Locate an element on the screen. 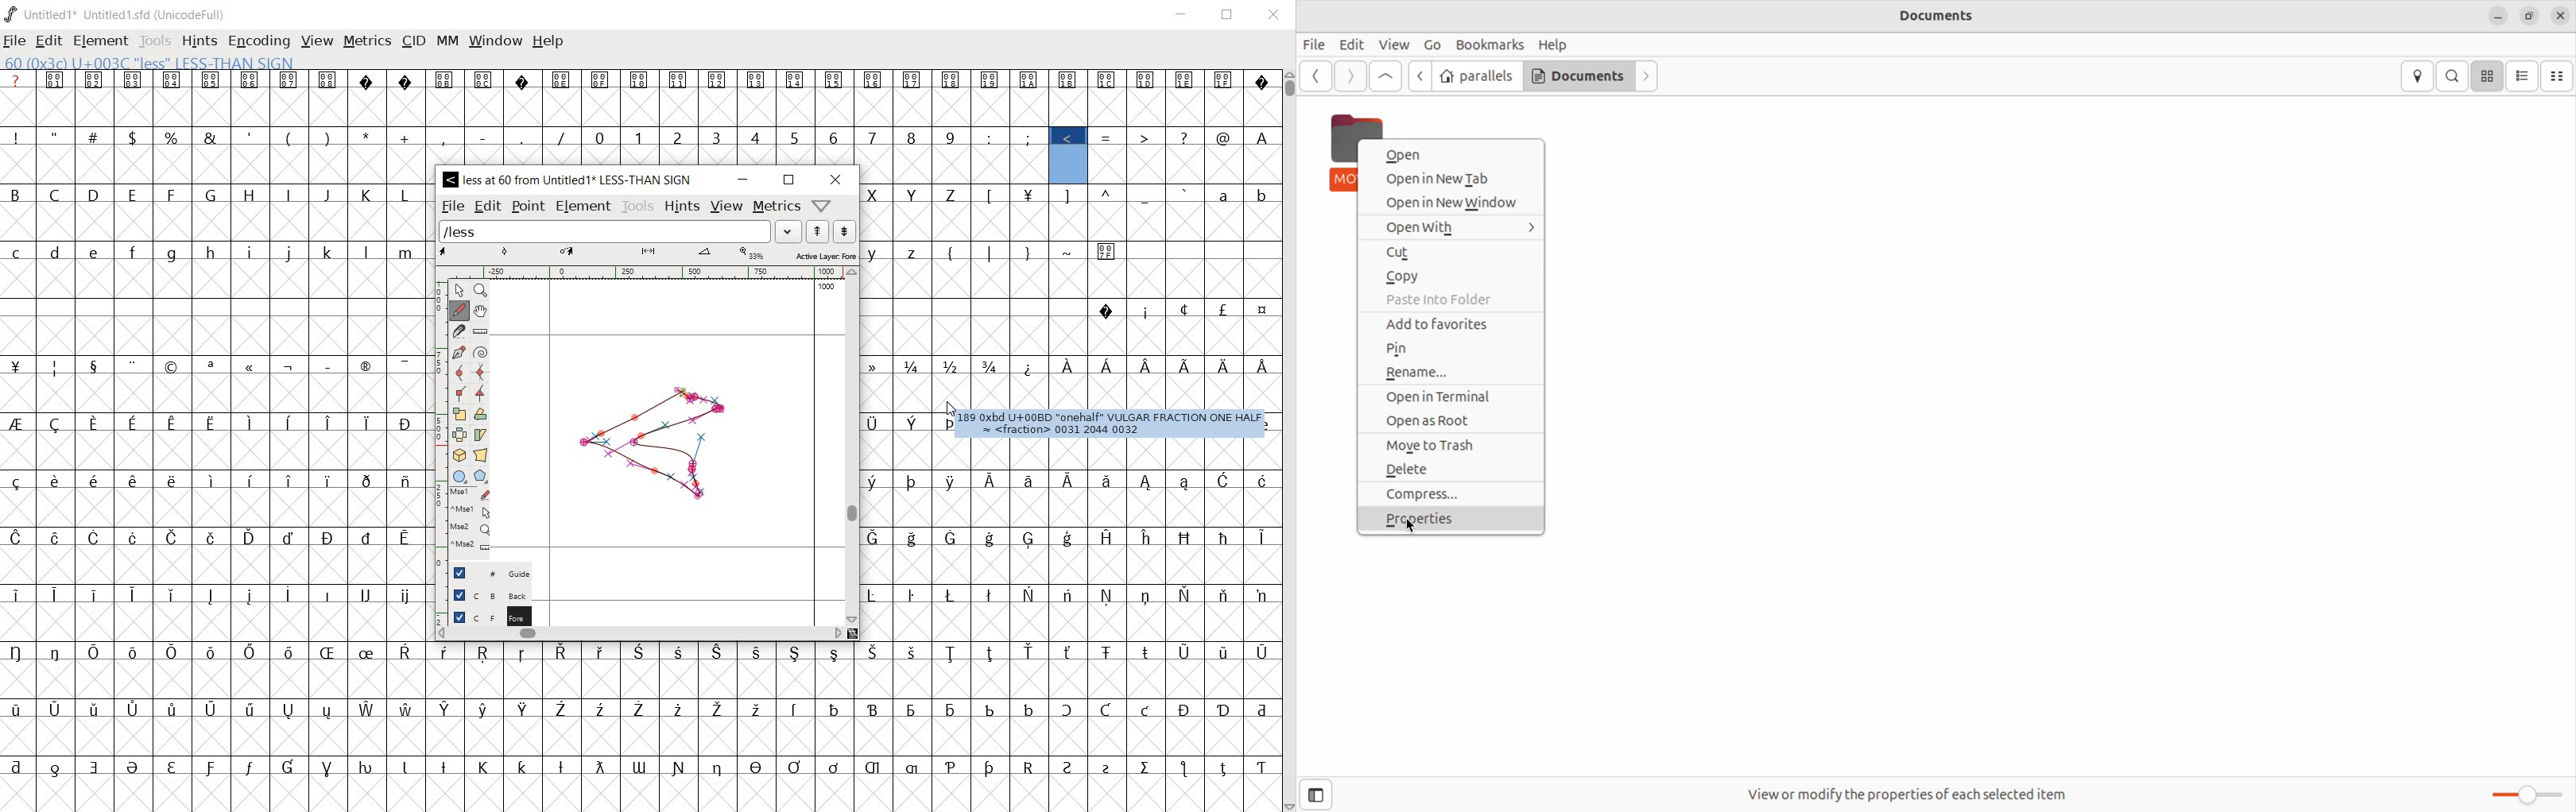 The height and width of the screenshot is (812, 2576). Compress is located at coordinates (1451, 497).